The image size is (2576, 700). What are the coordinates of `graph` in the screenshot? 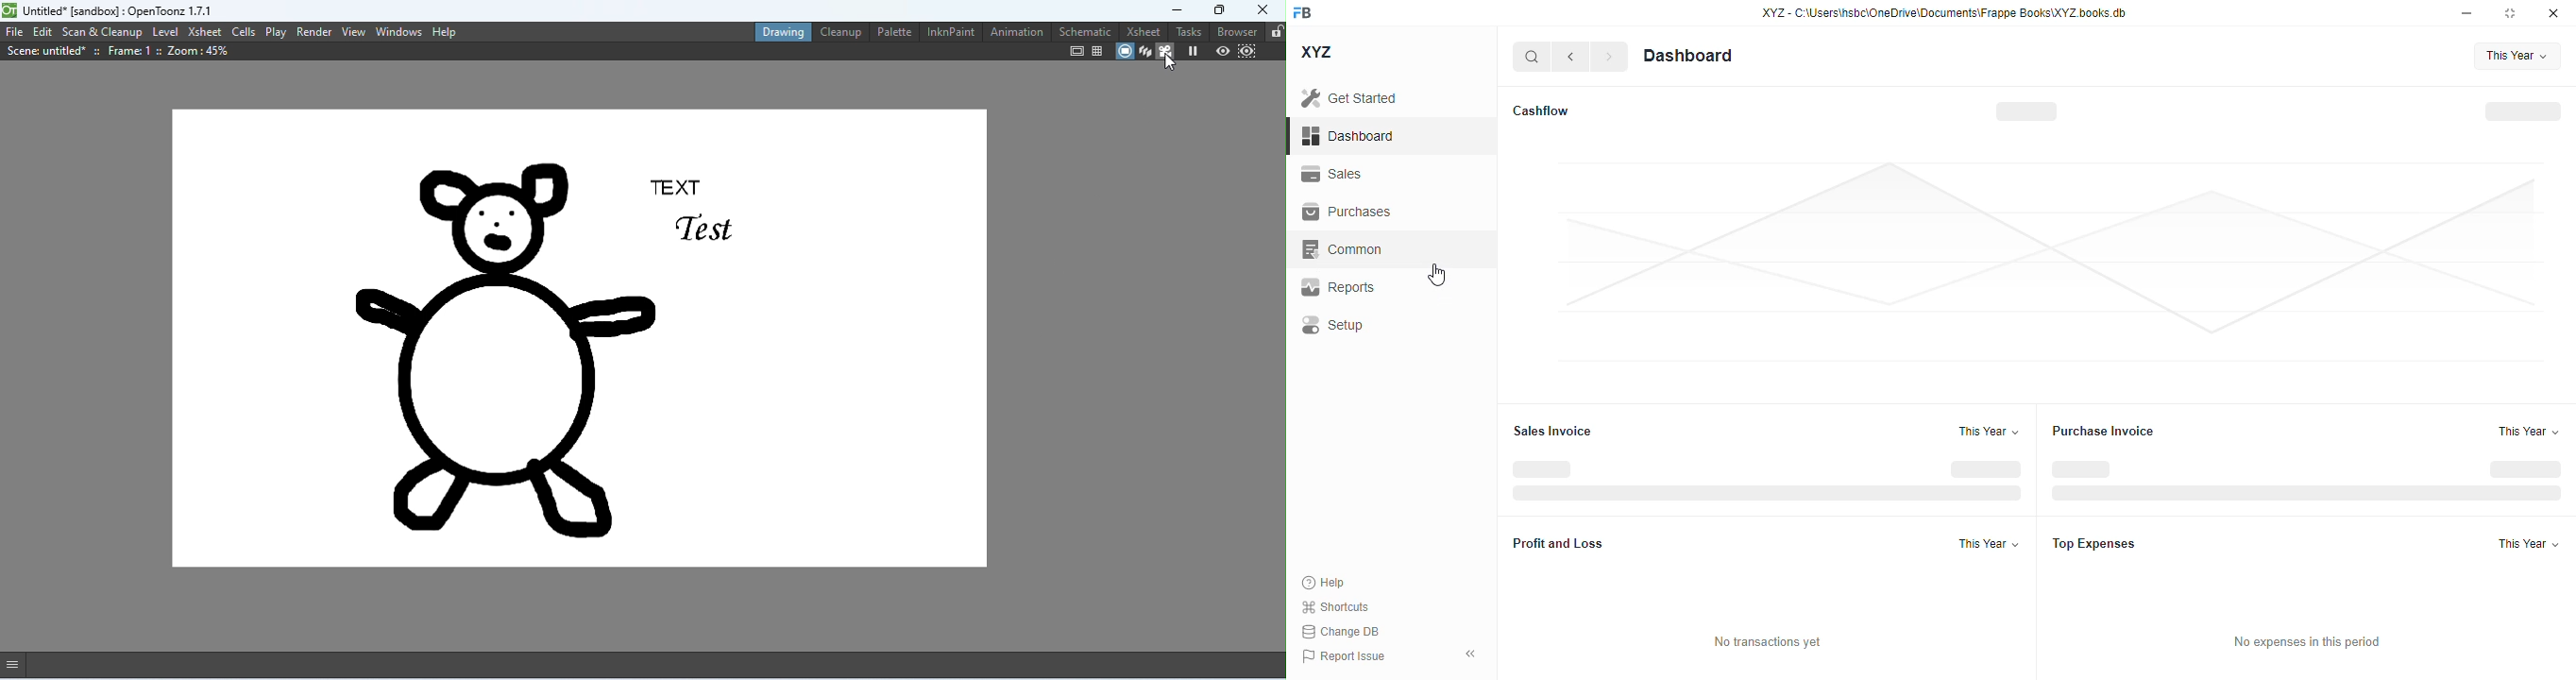 It's located at (2051, 262).